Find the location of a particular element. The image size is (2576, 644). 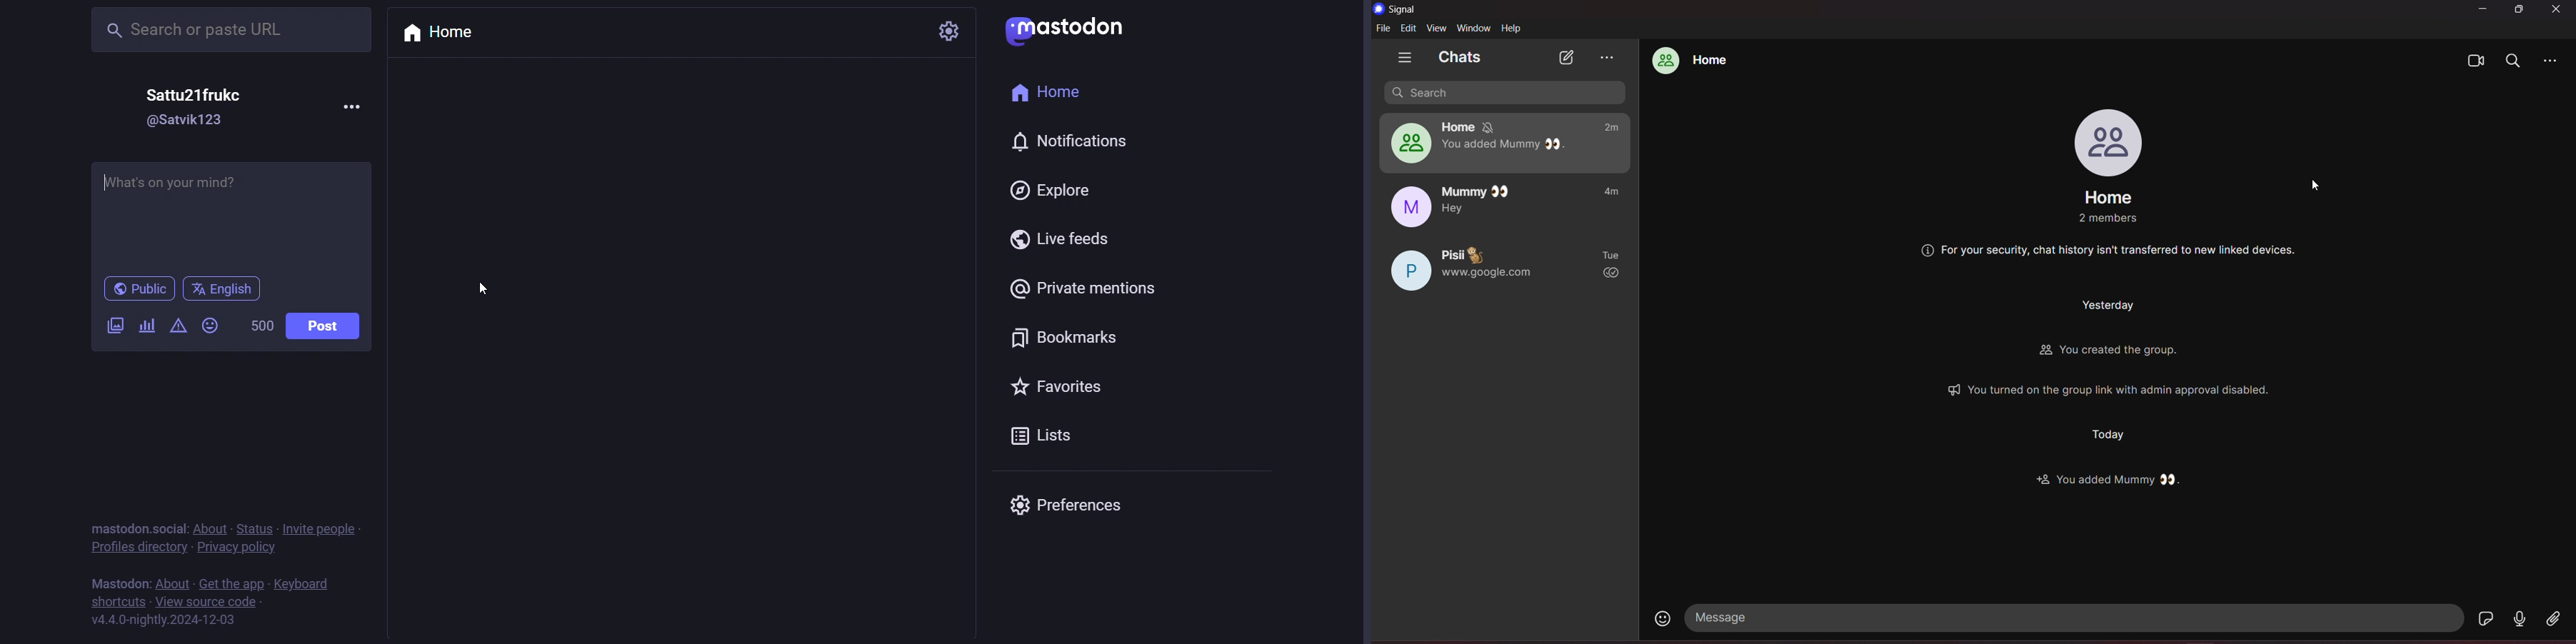

content warning is located at coordinates (176, 328).